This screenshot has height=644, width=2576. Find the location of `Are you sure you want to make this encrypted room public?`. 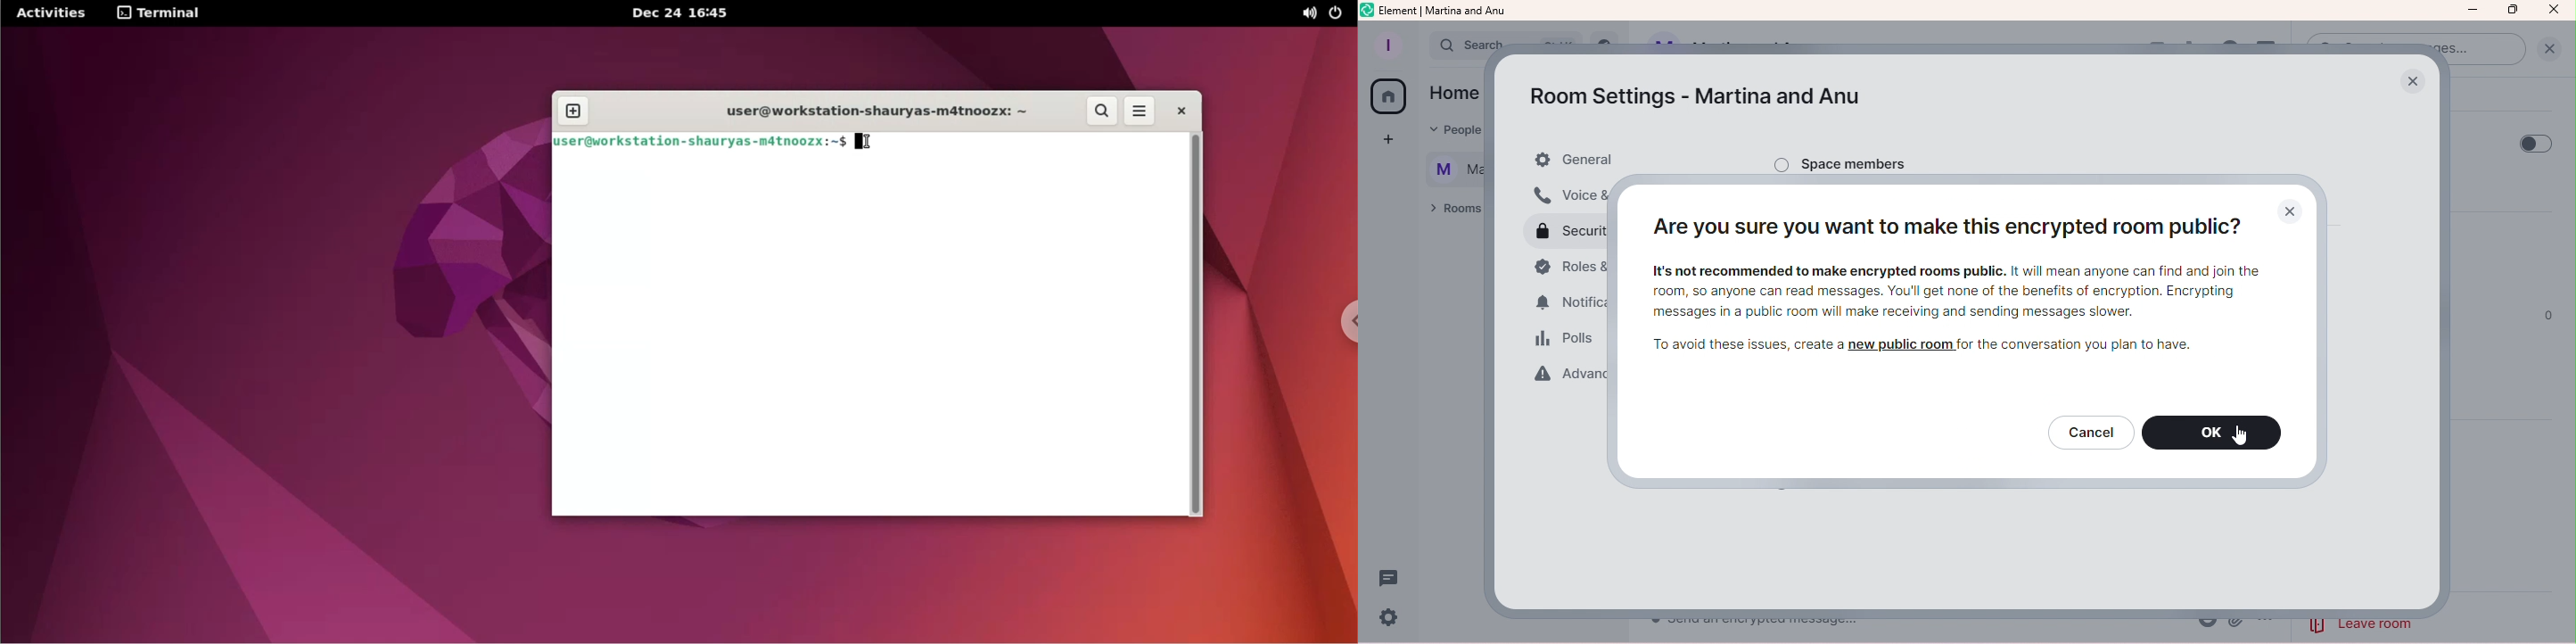

Are you sure you want to make this encrypted room public? is located at coordinates (1949, 227).